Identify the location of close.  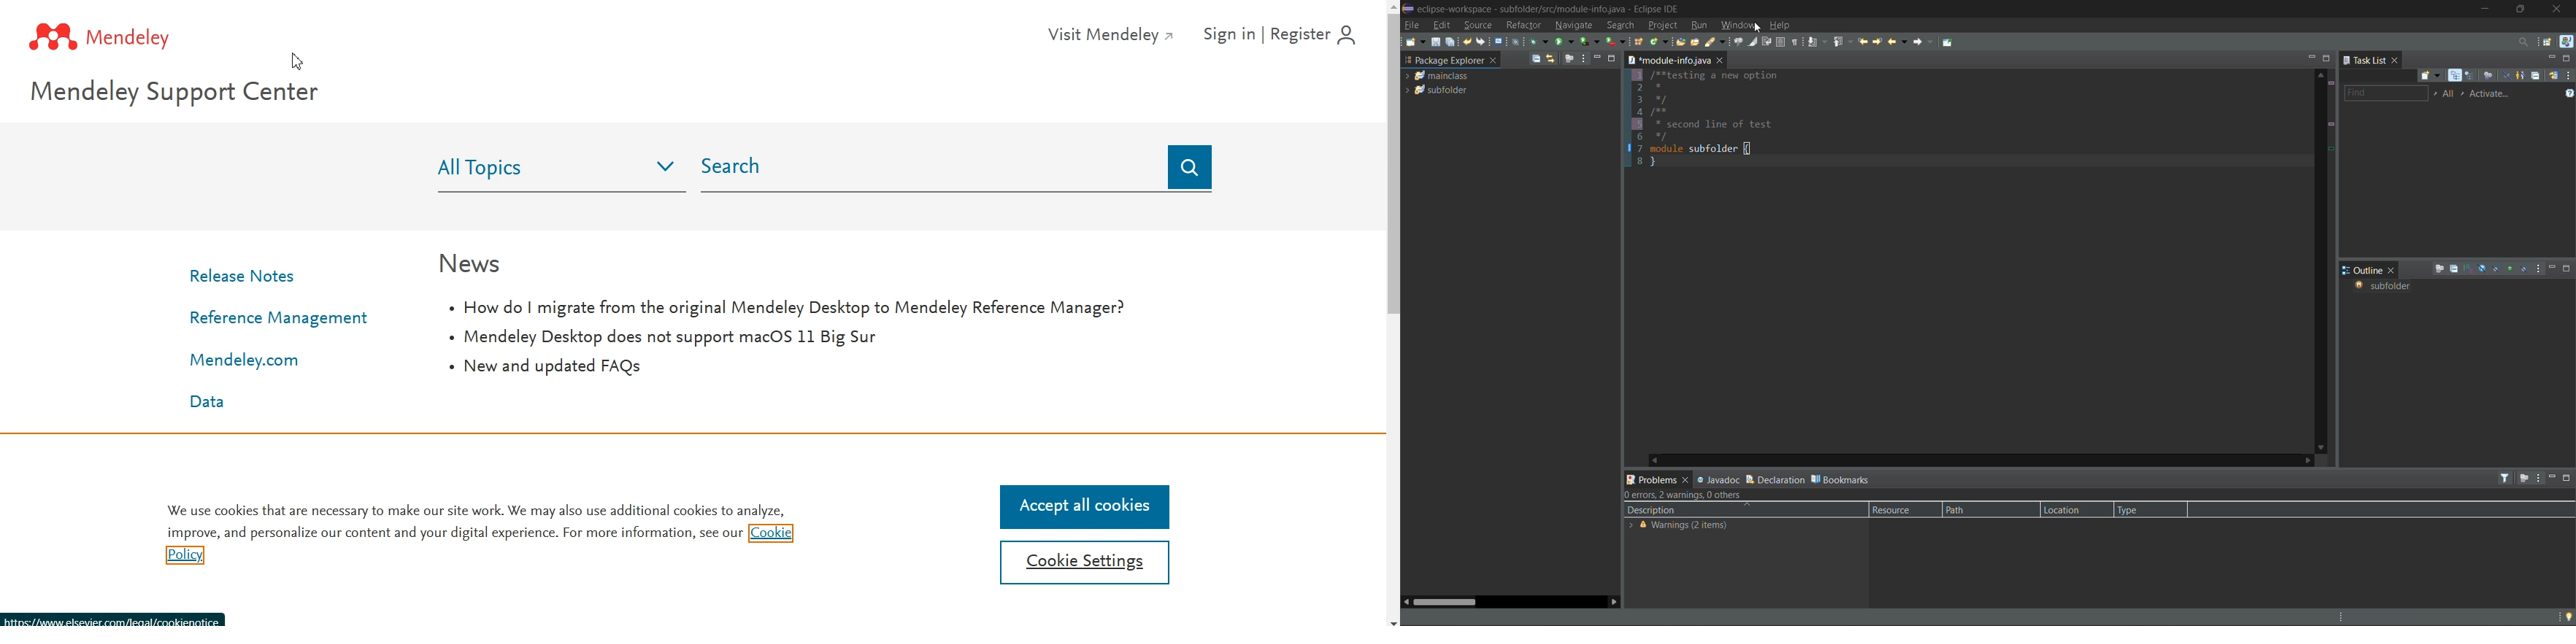
(2398, 61).